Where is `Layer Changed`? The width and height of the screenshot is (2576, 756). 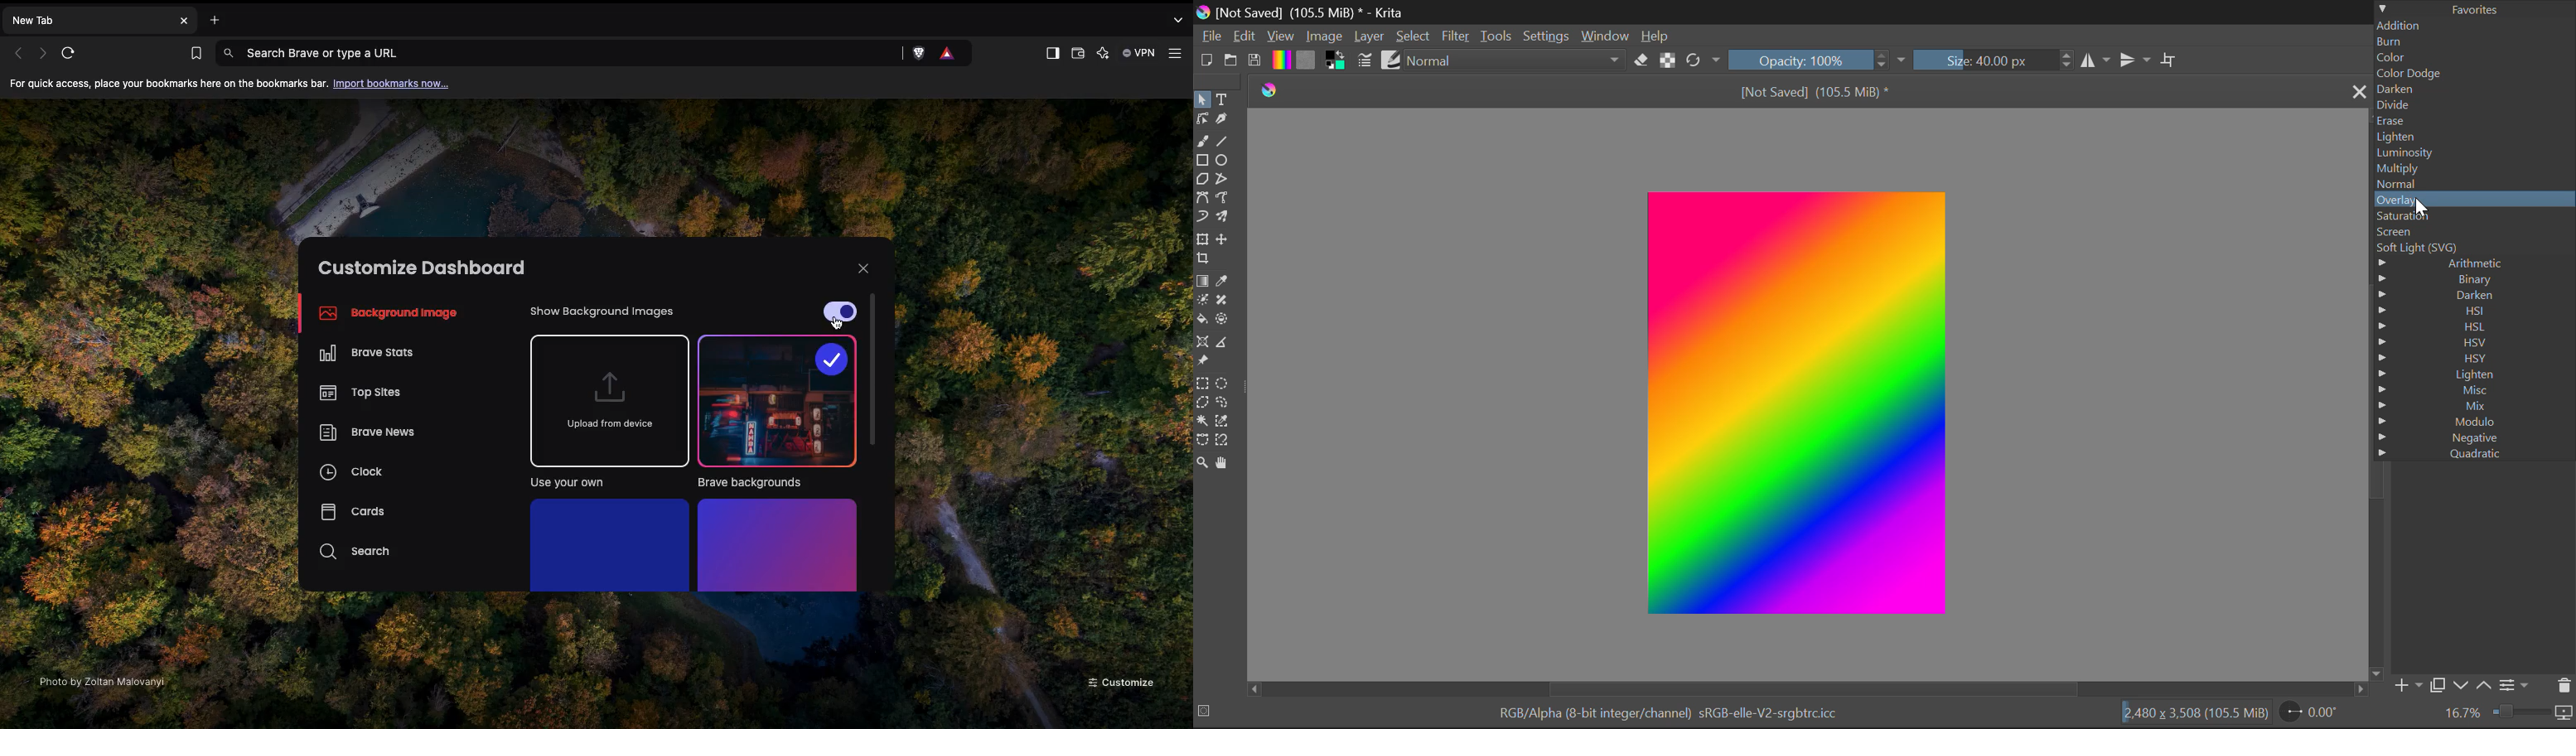
Layer Changed is located at coordinates (1795, 403).